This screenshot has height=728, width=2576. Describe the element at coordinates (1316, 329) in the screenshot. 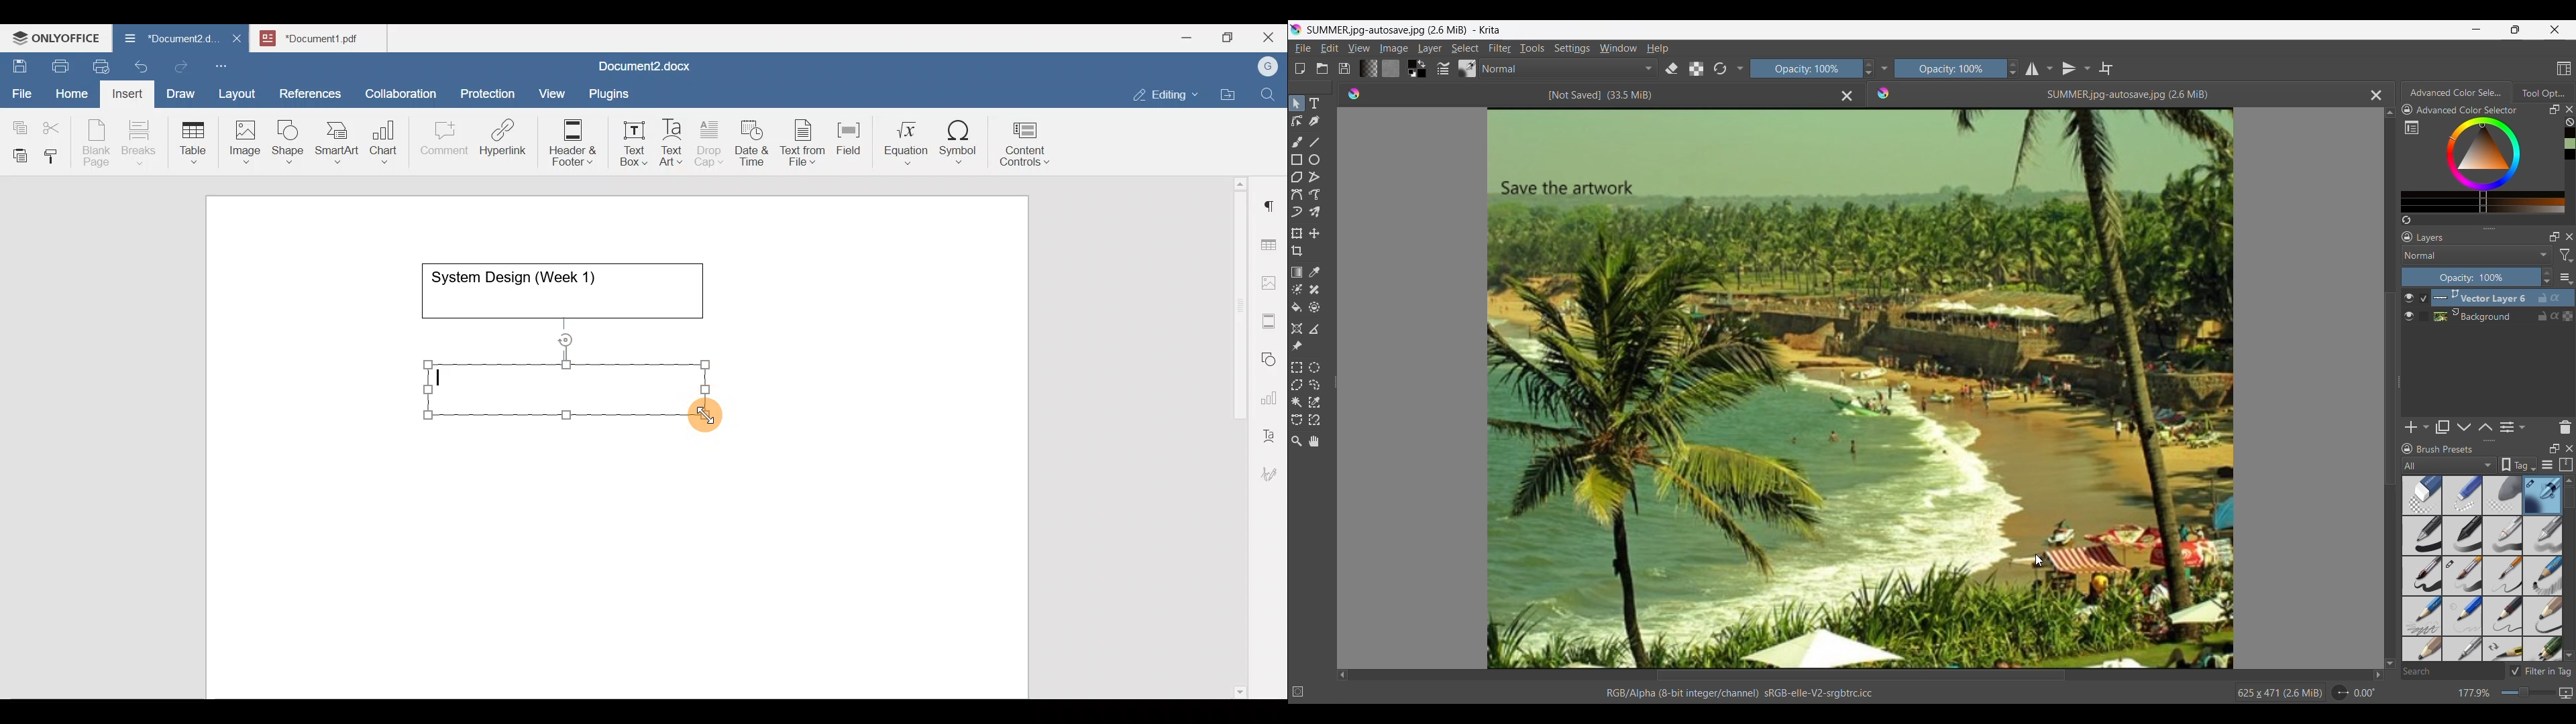

I see `Measure distance between two points` at that location.